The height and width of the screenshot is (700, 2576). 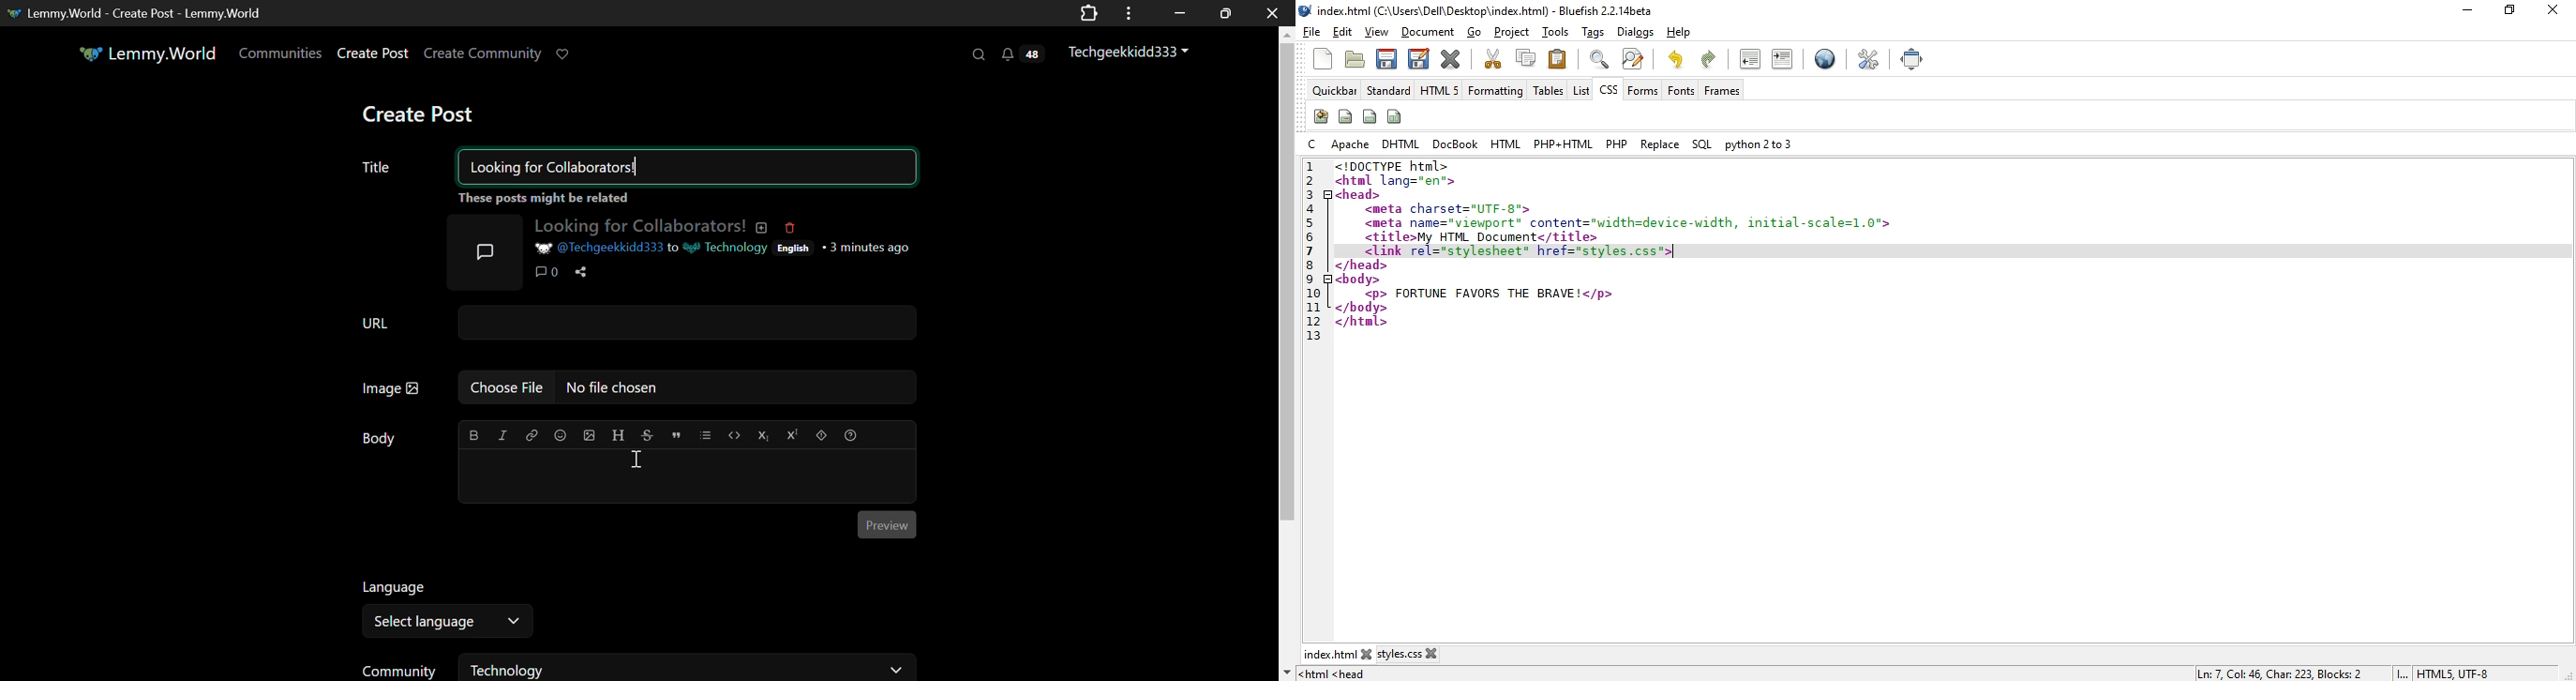 What do you see at coordinates (1681, 90) in the screenshot?
I see `fonts` at bounding box center [1681, 90].